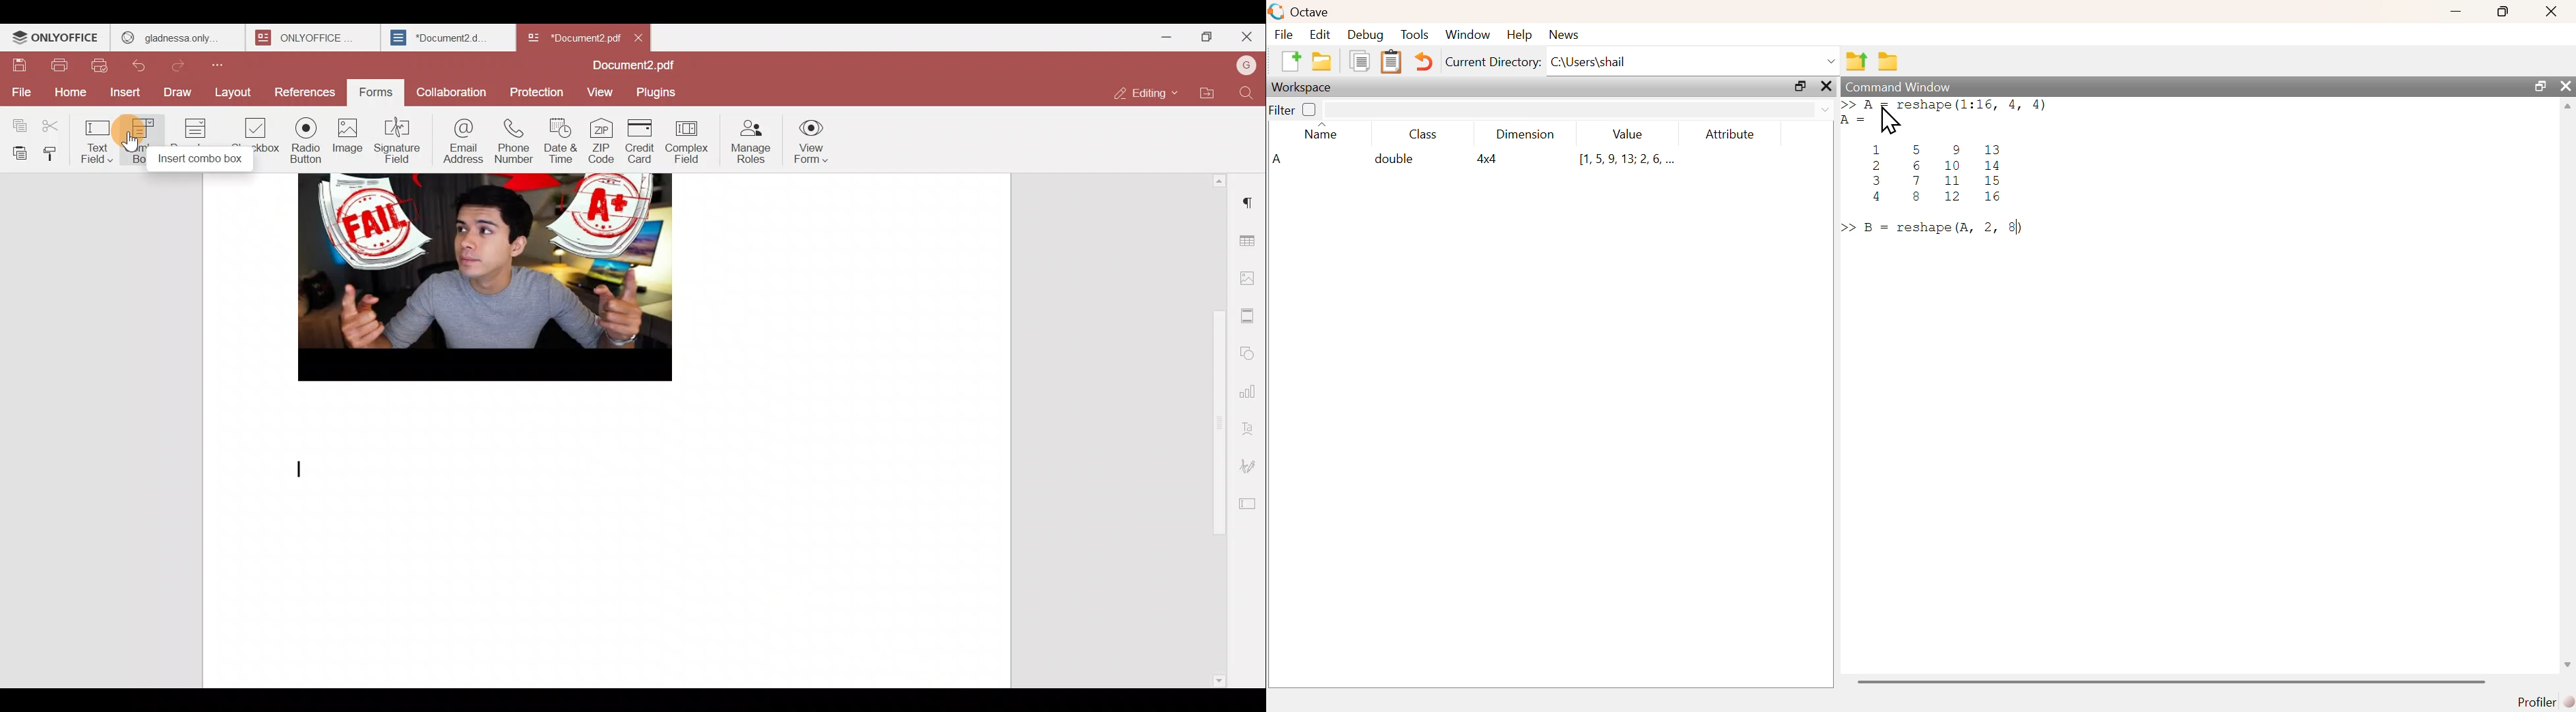 This screenshot has height=728, width=2576. I want to click on Customize quick access toolbar, so click(223, 69).